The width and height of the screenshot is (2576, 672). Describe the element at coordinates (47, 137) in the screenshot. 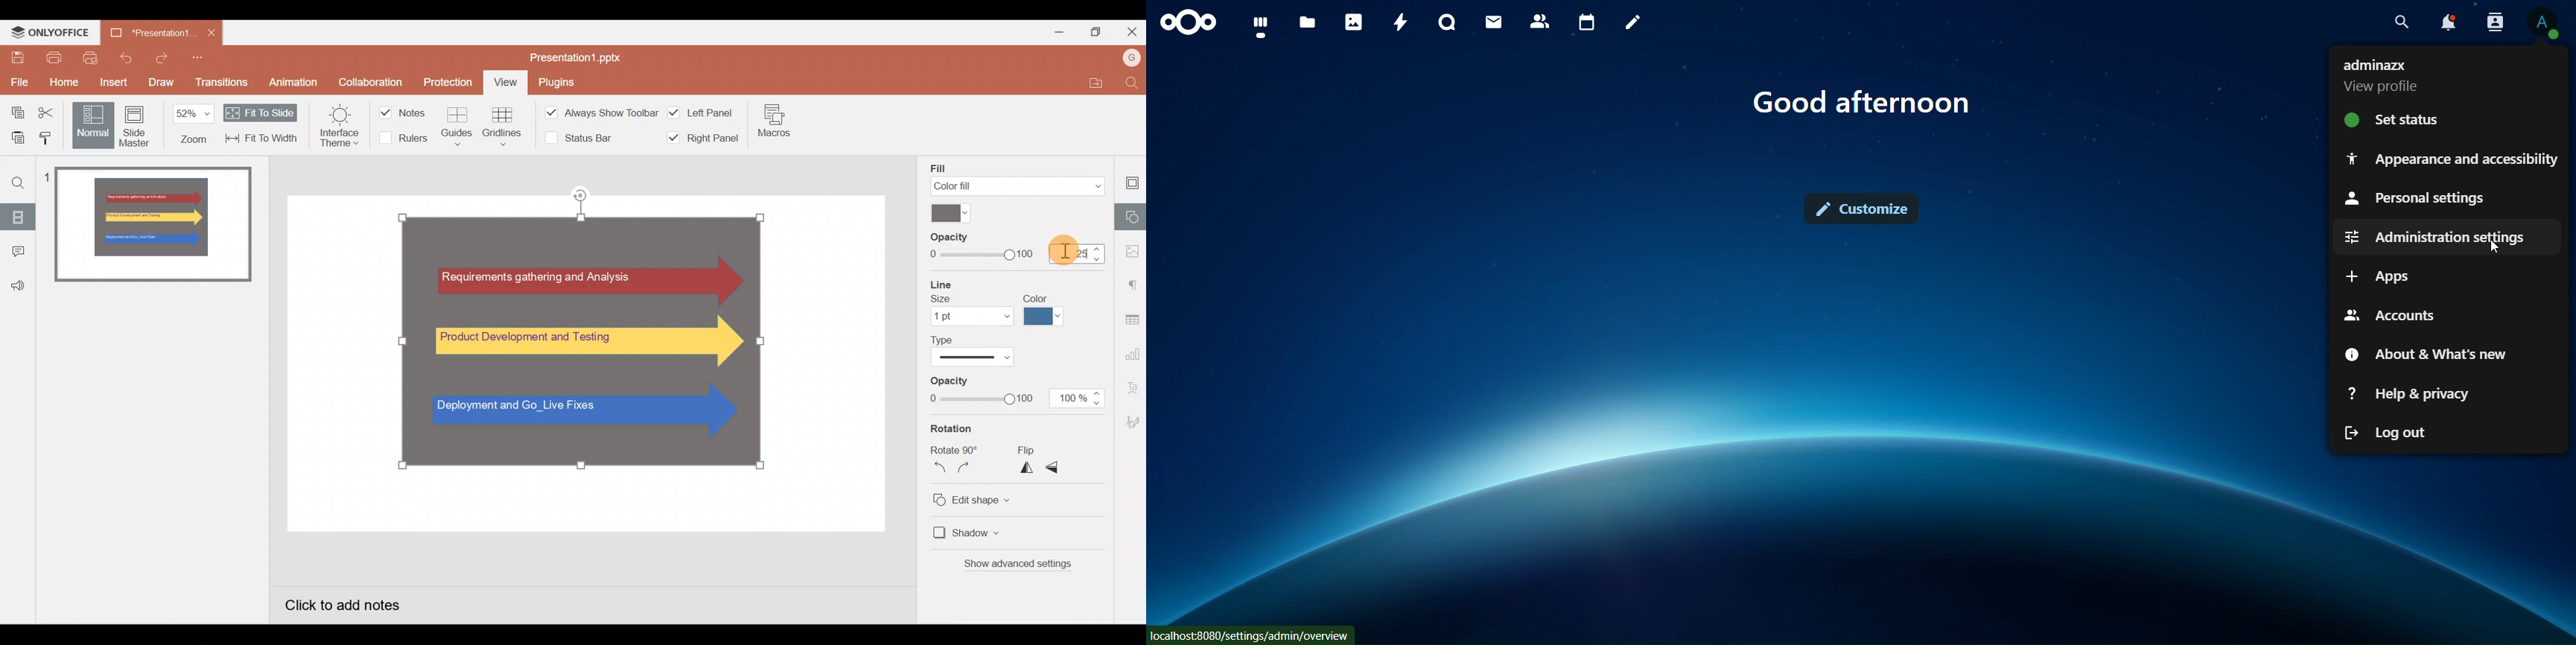

I see `Copy style` at that location.